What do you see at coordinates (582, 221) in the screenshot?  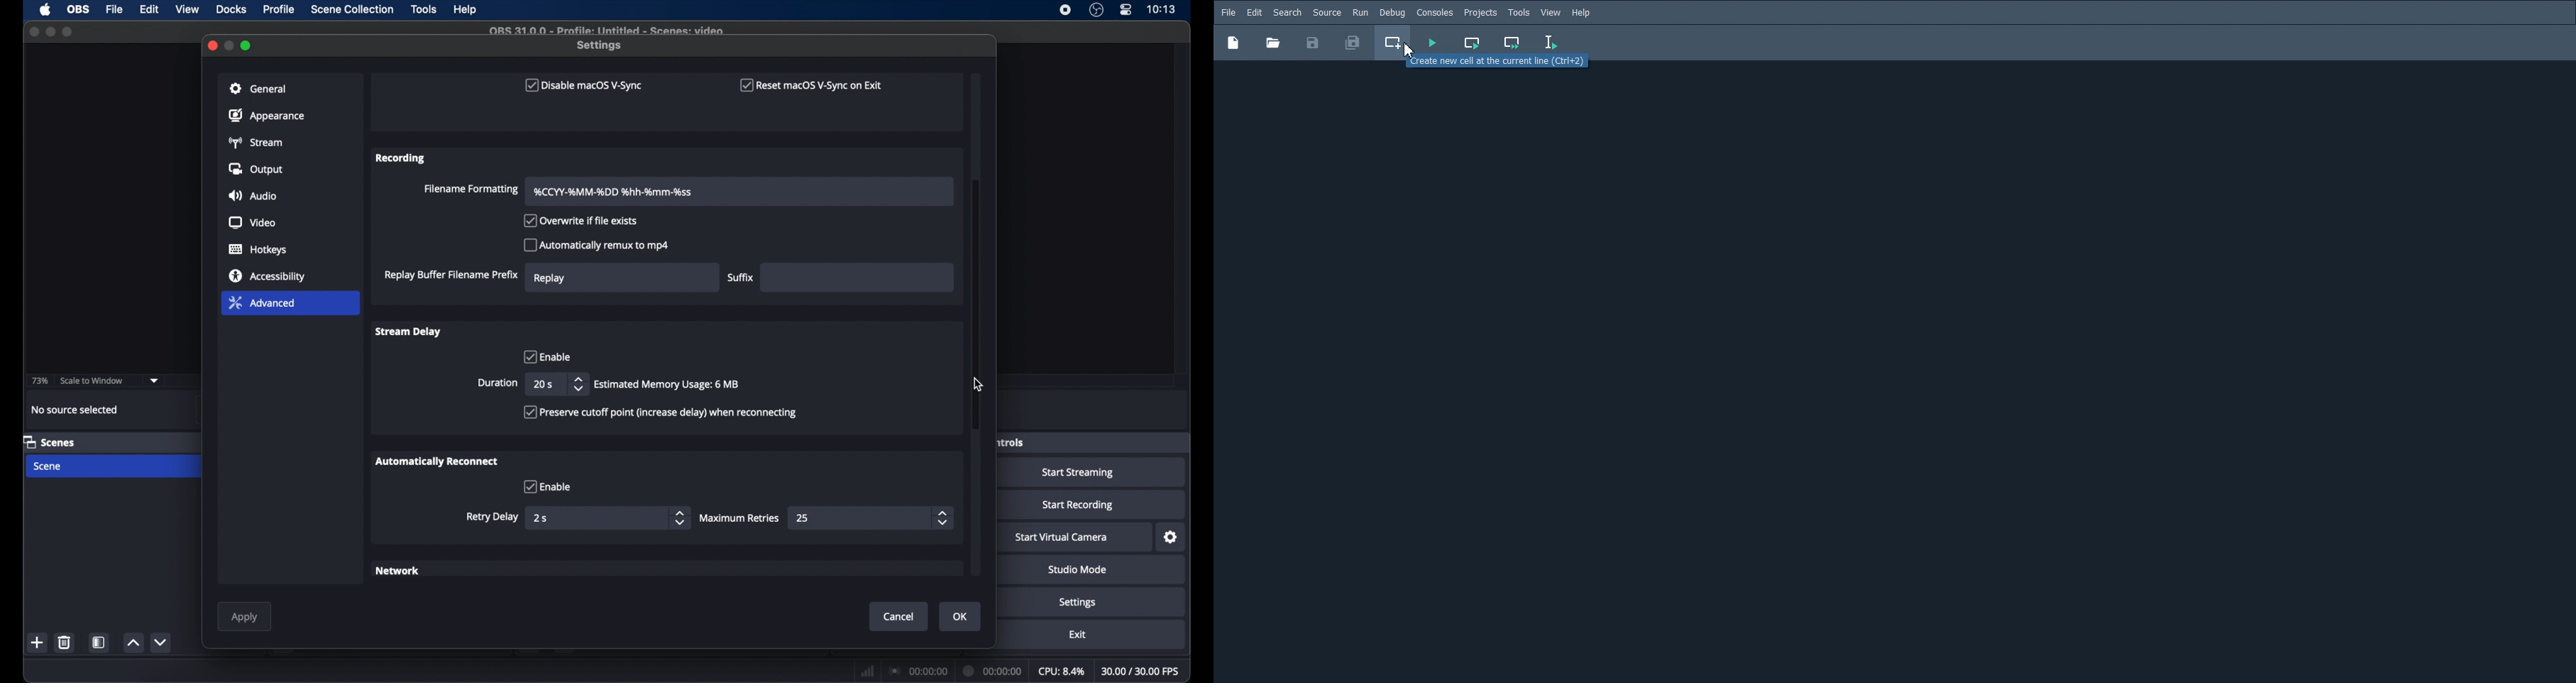 I see `overwrite if file exists ` at bounding box center [582, 221].